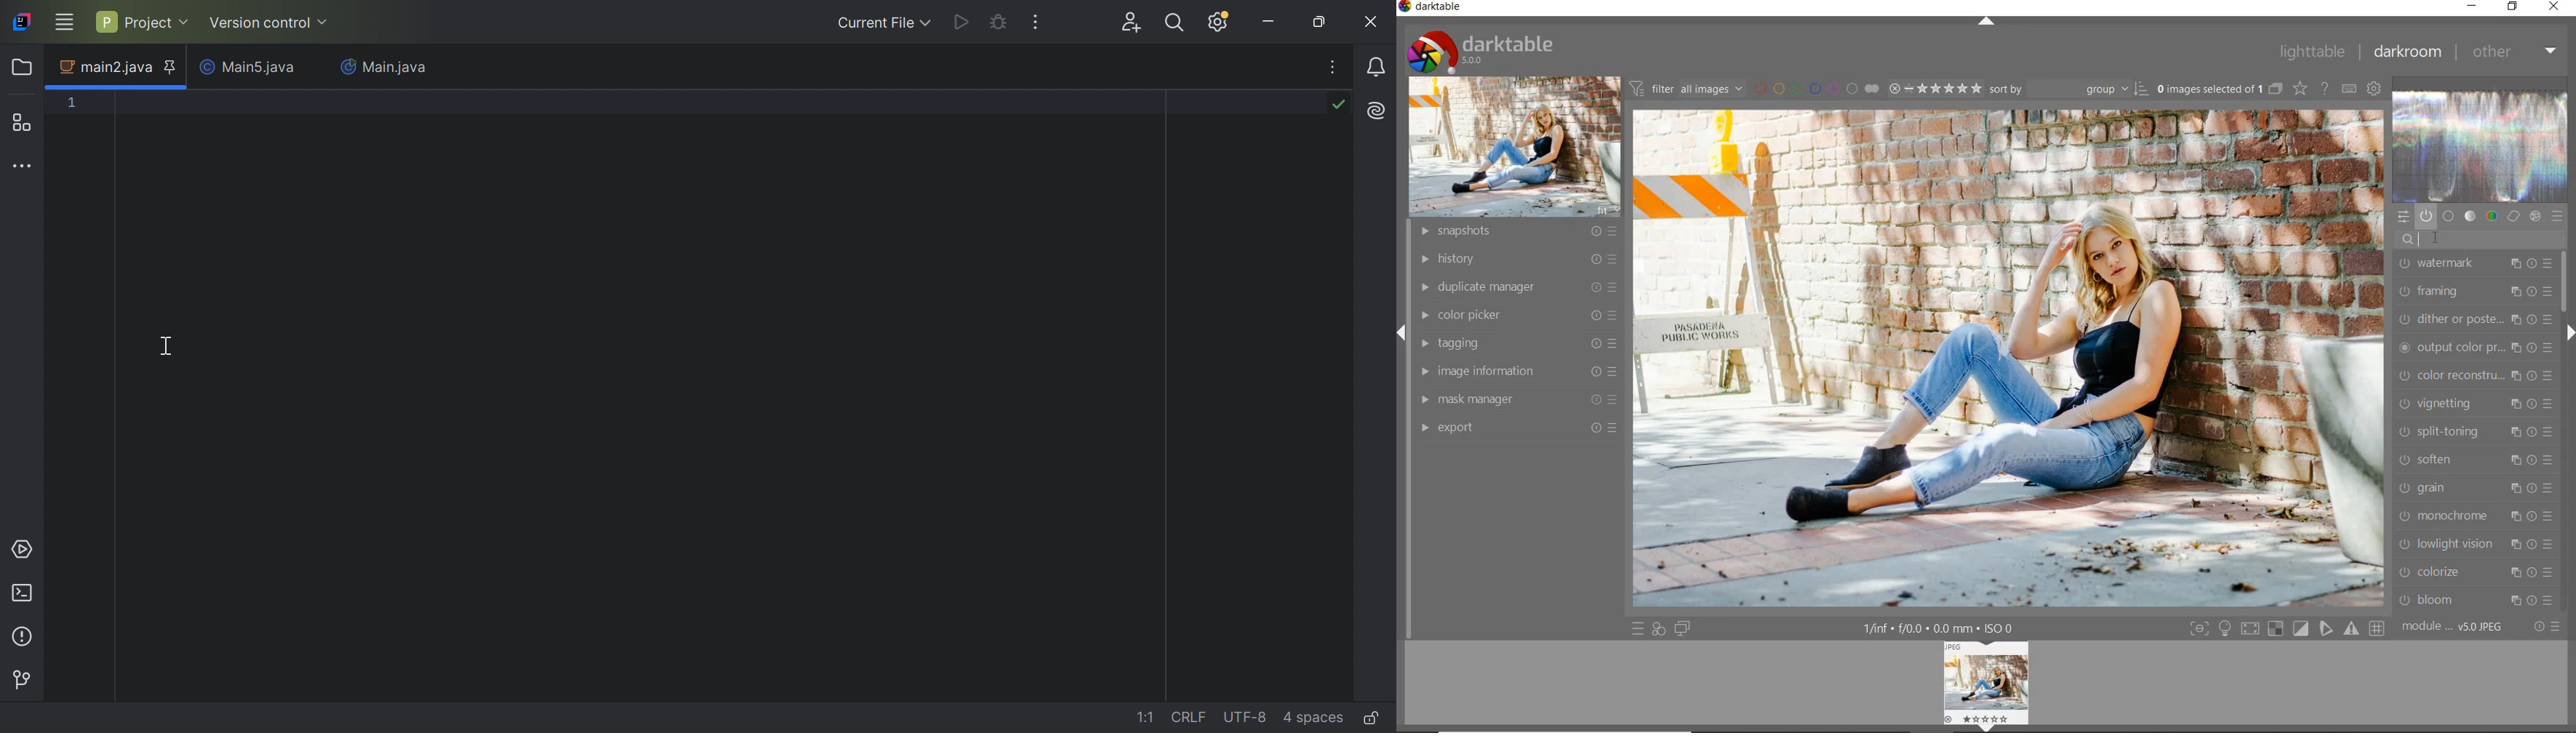  What do you see at coordinates (1515, 372) in the screenshot?
I see `image information` at bounding box center [1515, 372].